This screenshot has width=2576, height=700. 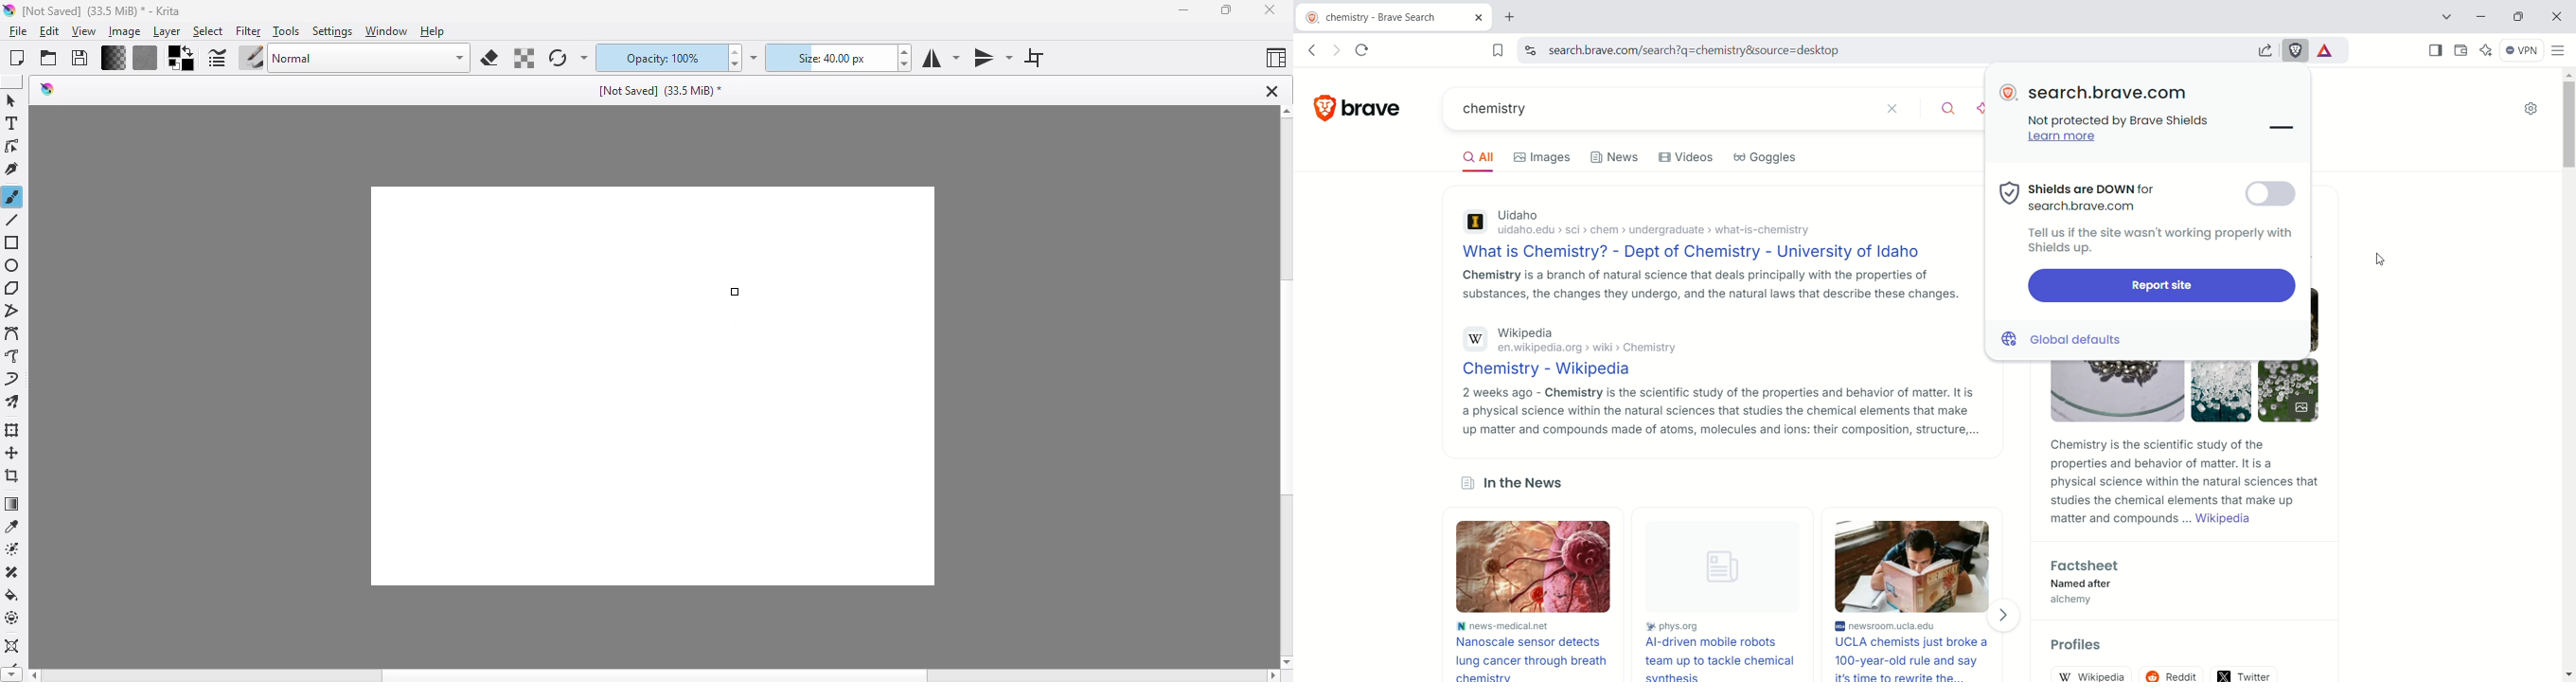 I want to click on file, so click(x=18, y=31).